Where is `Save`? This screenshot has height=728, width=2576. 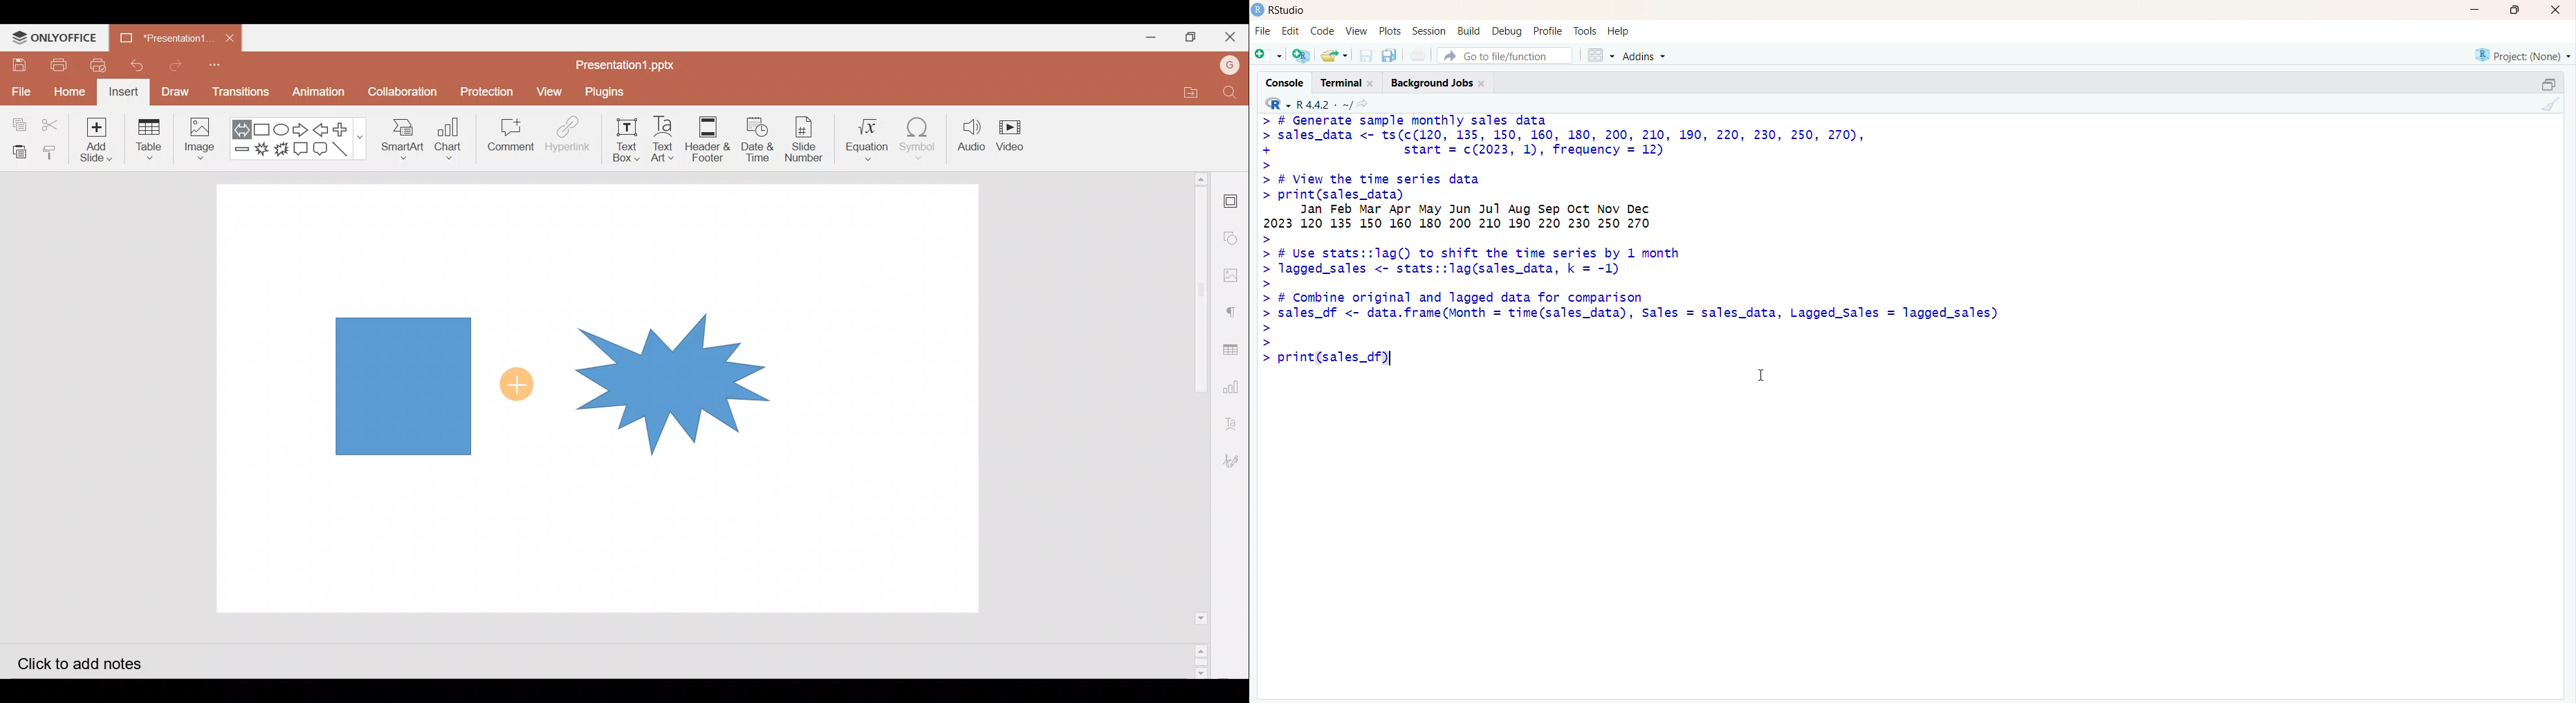
Save is located at coordinates (18, 64).